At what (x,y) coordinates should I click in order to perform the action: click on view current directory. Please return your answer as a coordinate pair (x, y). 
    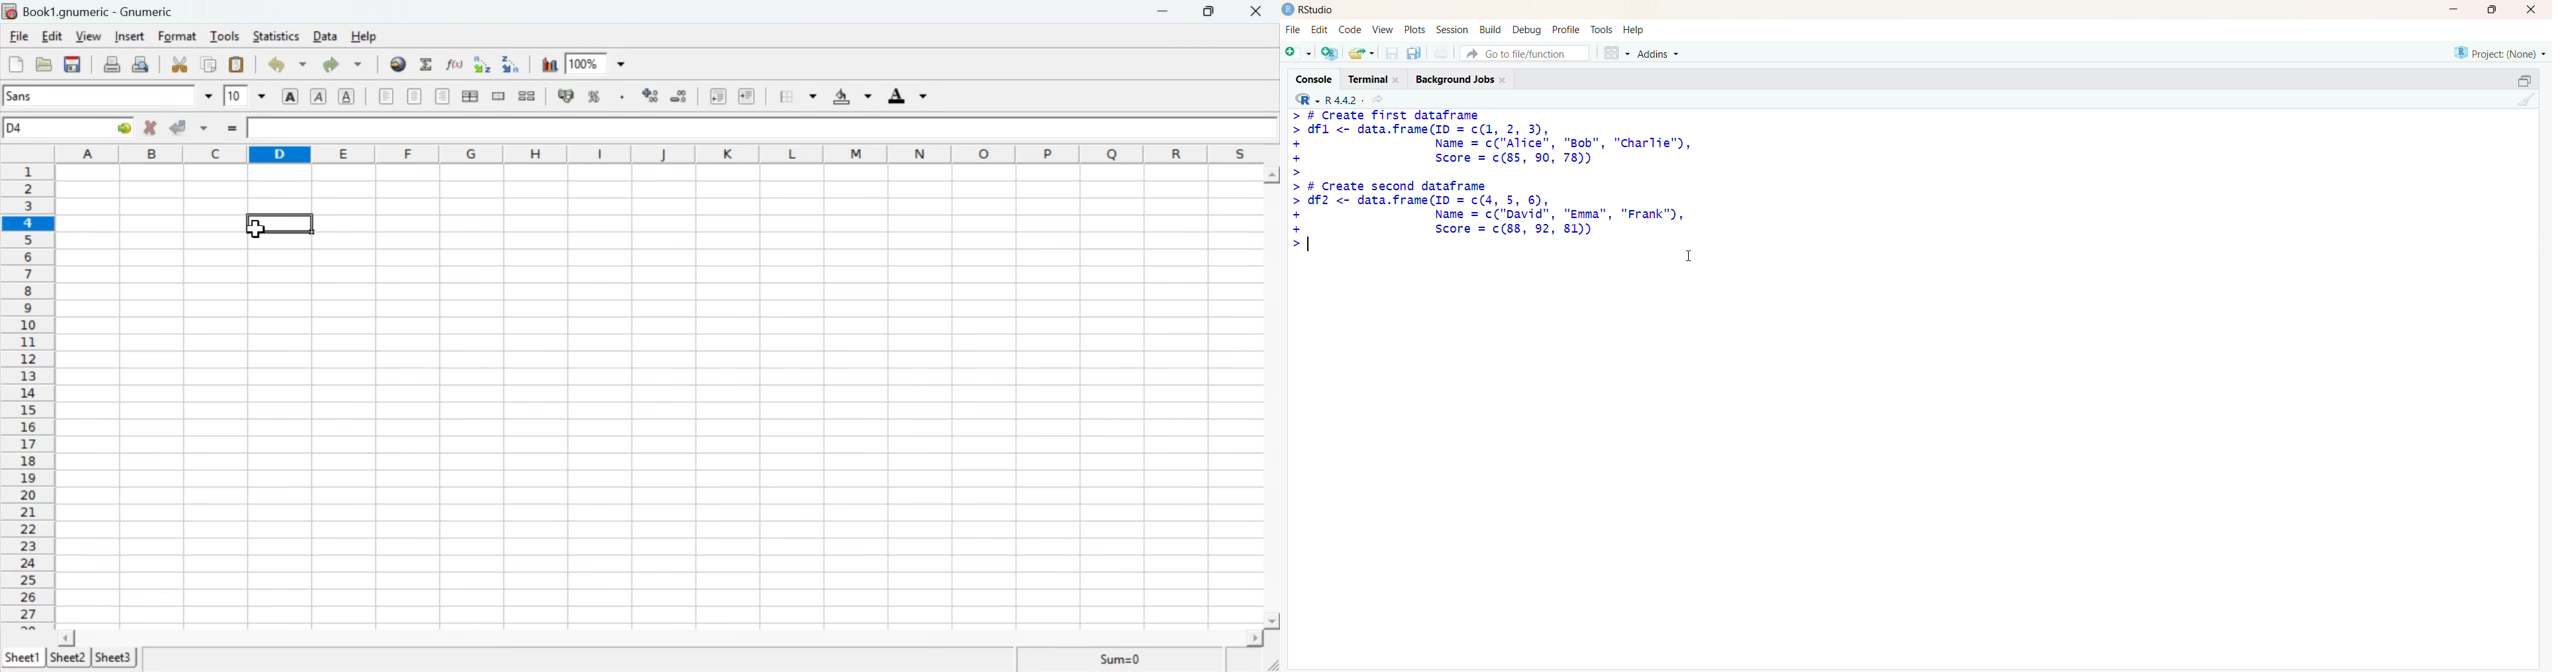
    Looking at the image, I should click on (1377, 99).